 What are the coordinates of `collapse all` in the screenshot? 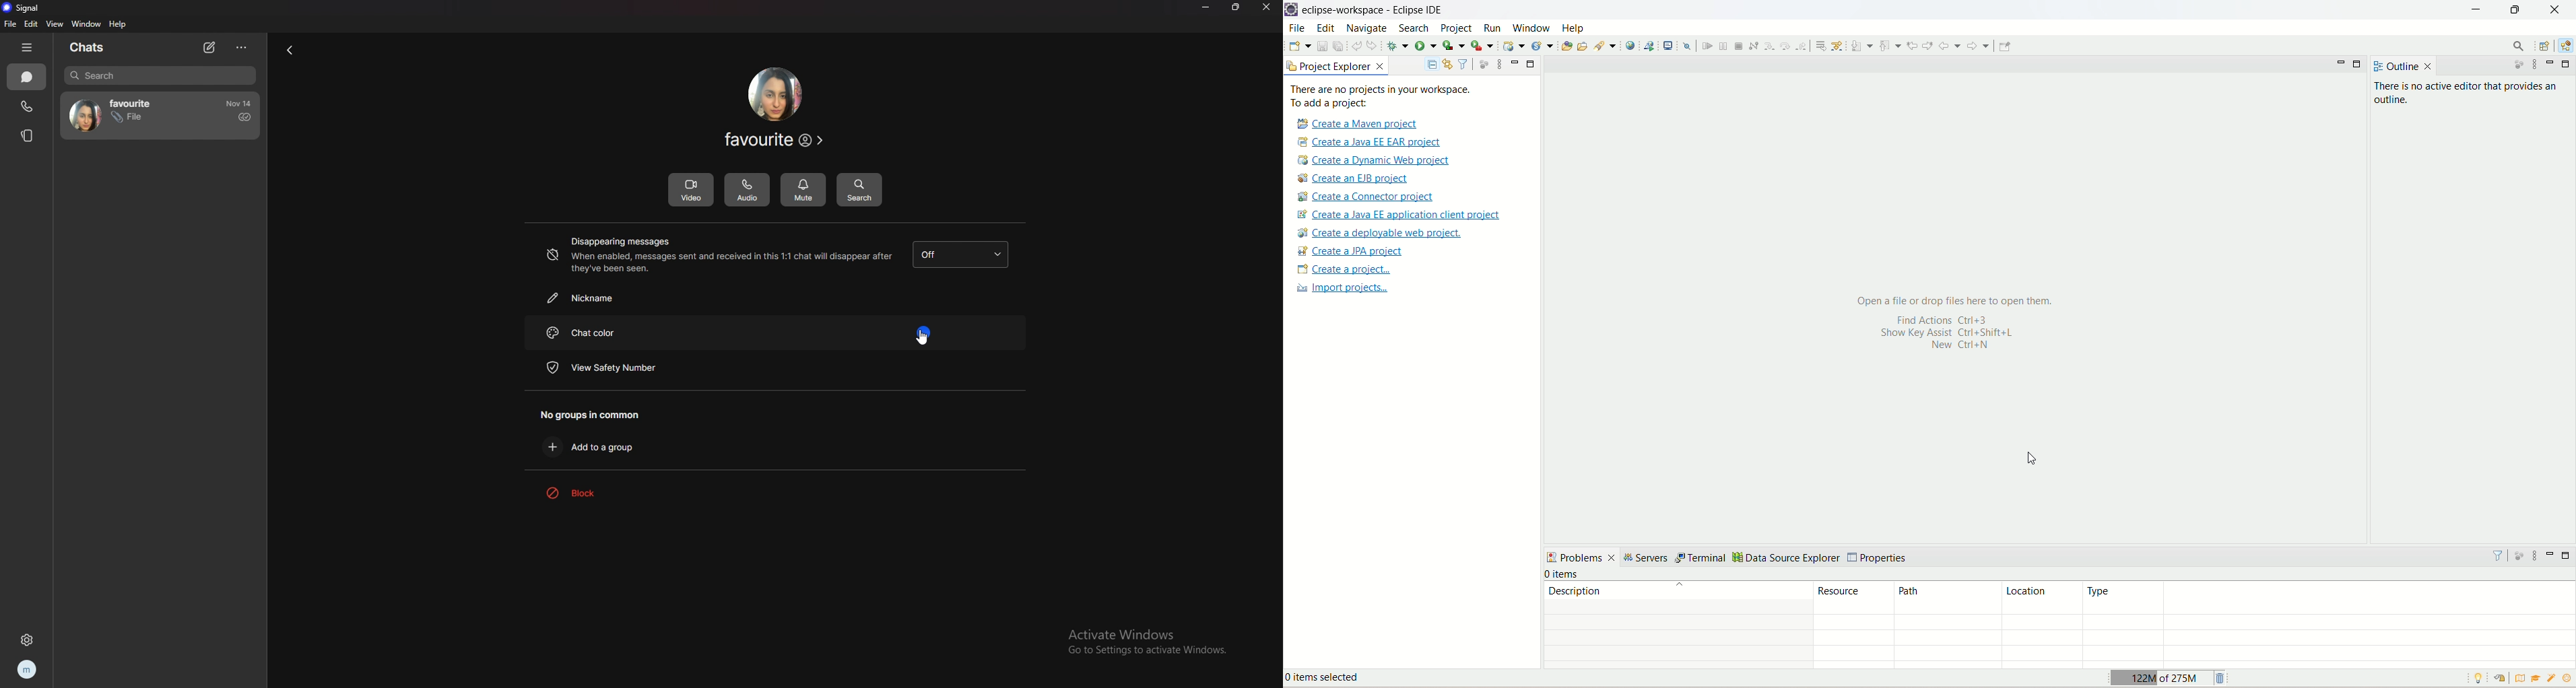 It's located at (1432, 65).